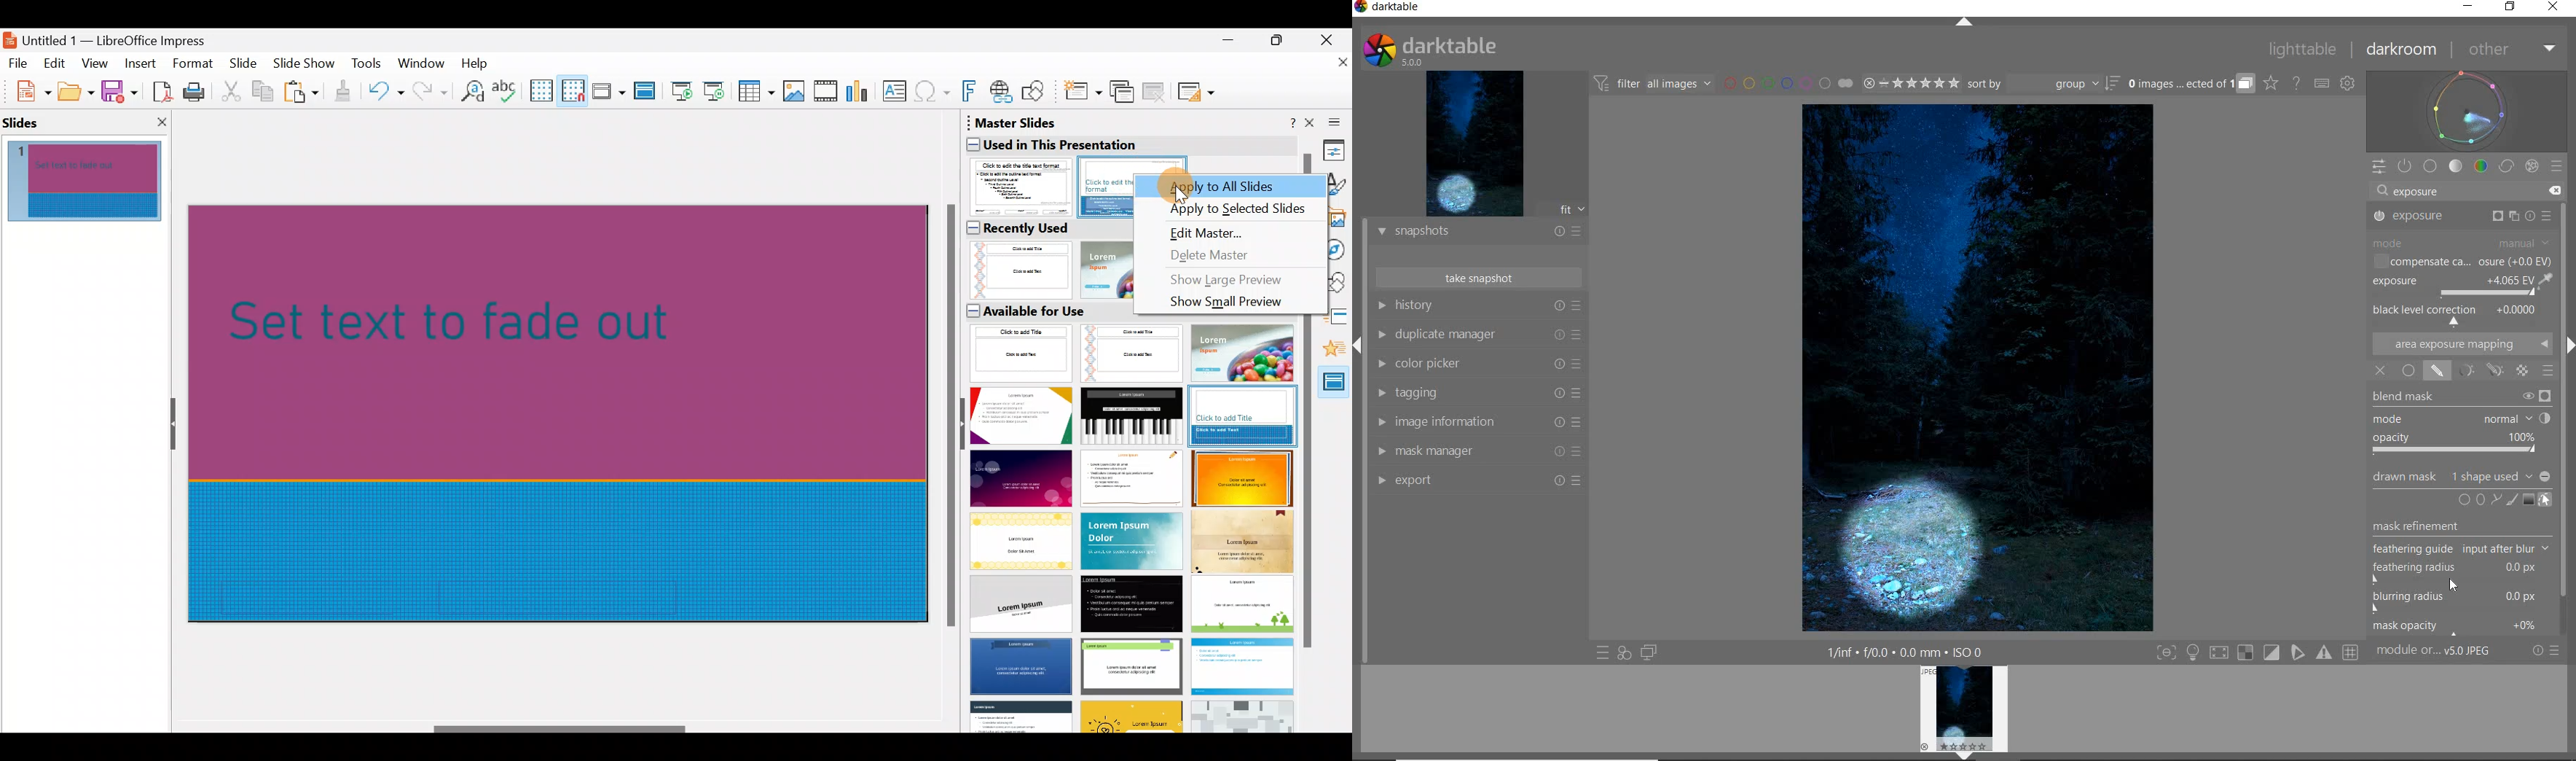 The height and width of the screenshot is (784, 2576). What do you see at coordinates (96, 63) in the screenshot?
I see `View` at bounding box center [96, 63].